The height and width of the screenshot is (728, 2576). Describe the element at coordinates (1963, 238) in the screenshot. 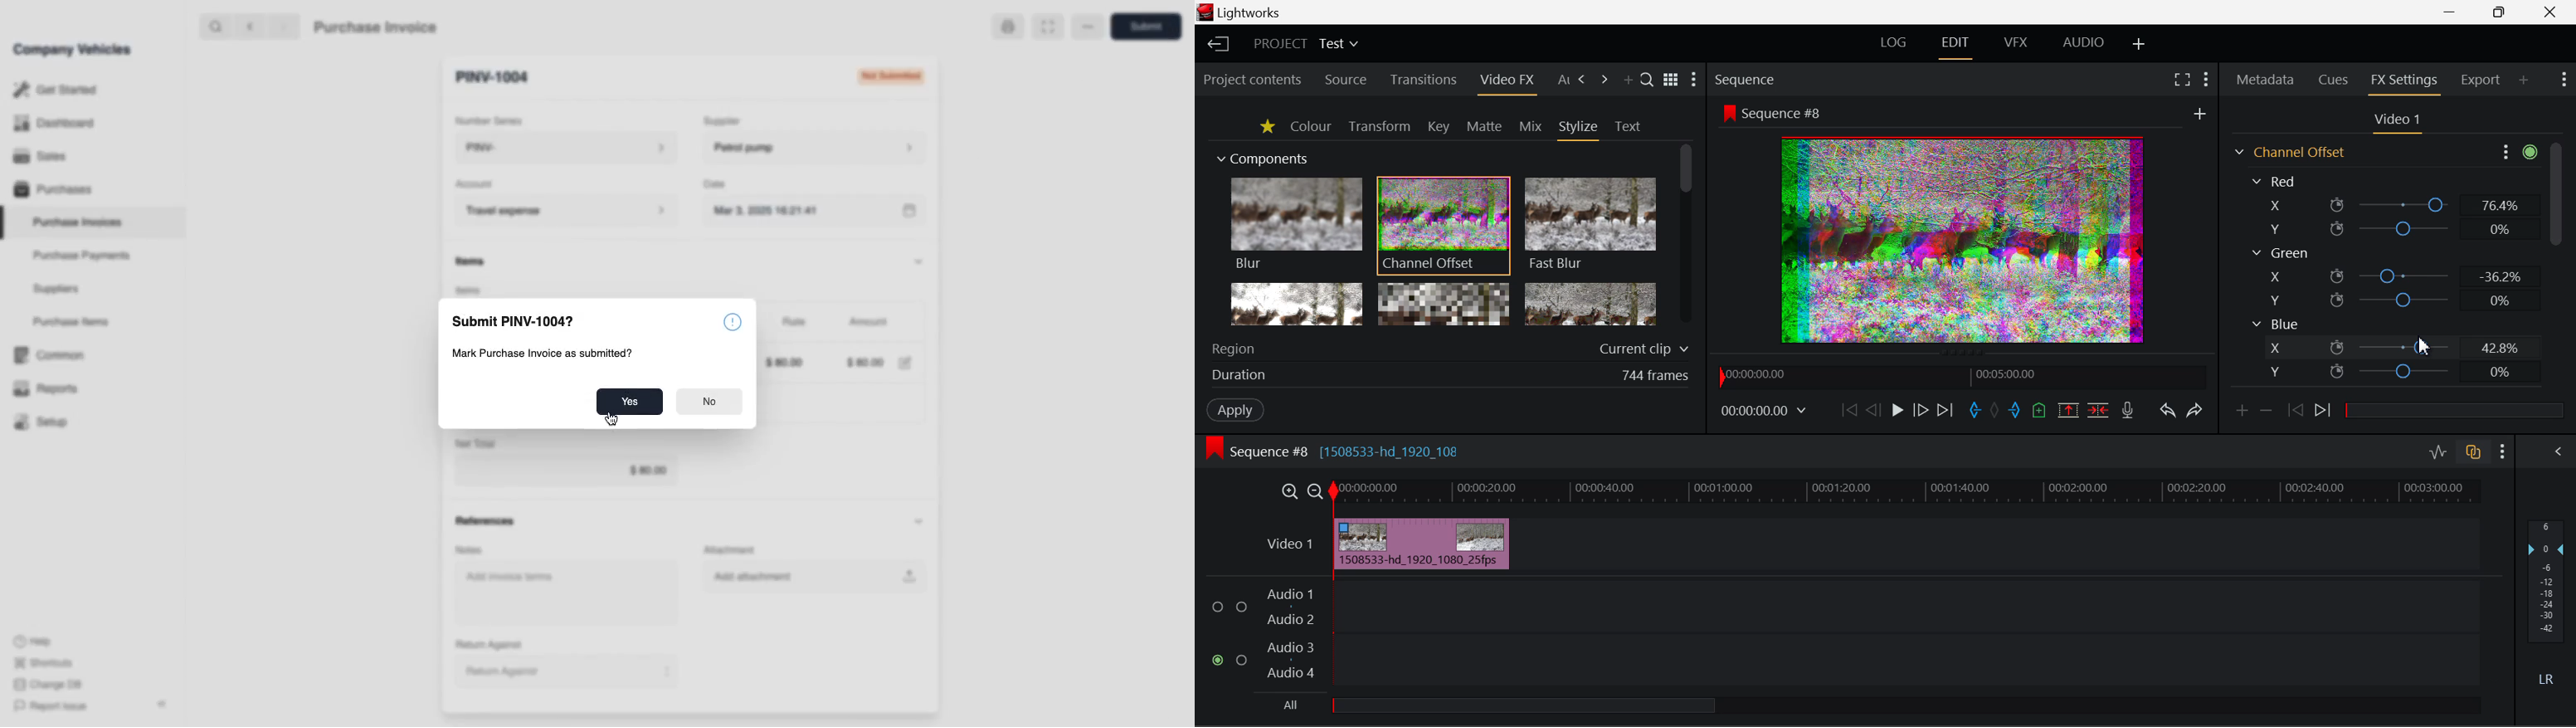

I see `Preview Altered` at that location.